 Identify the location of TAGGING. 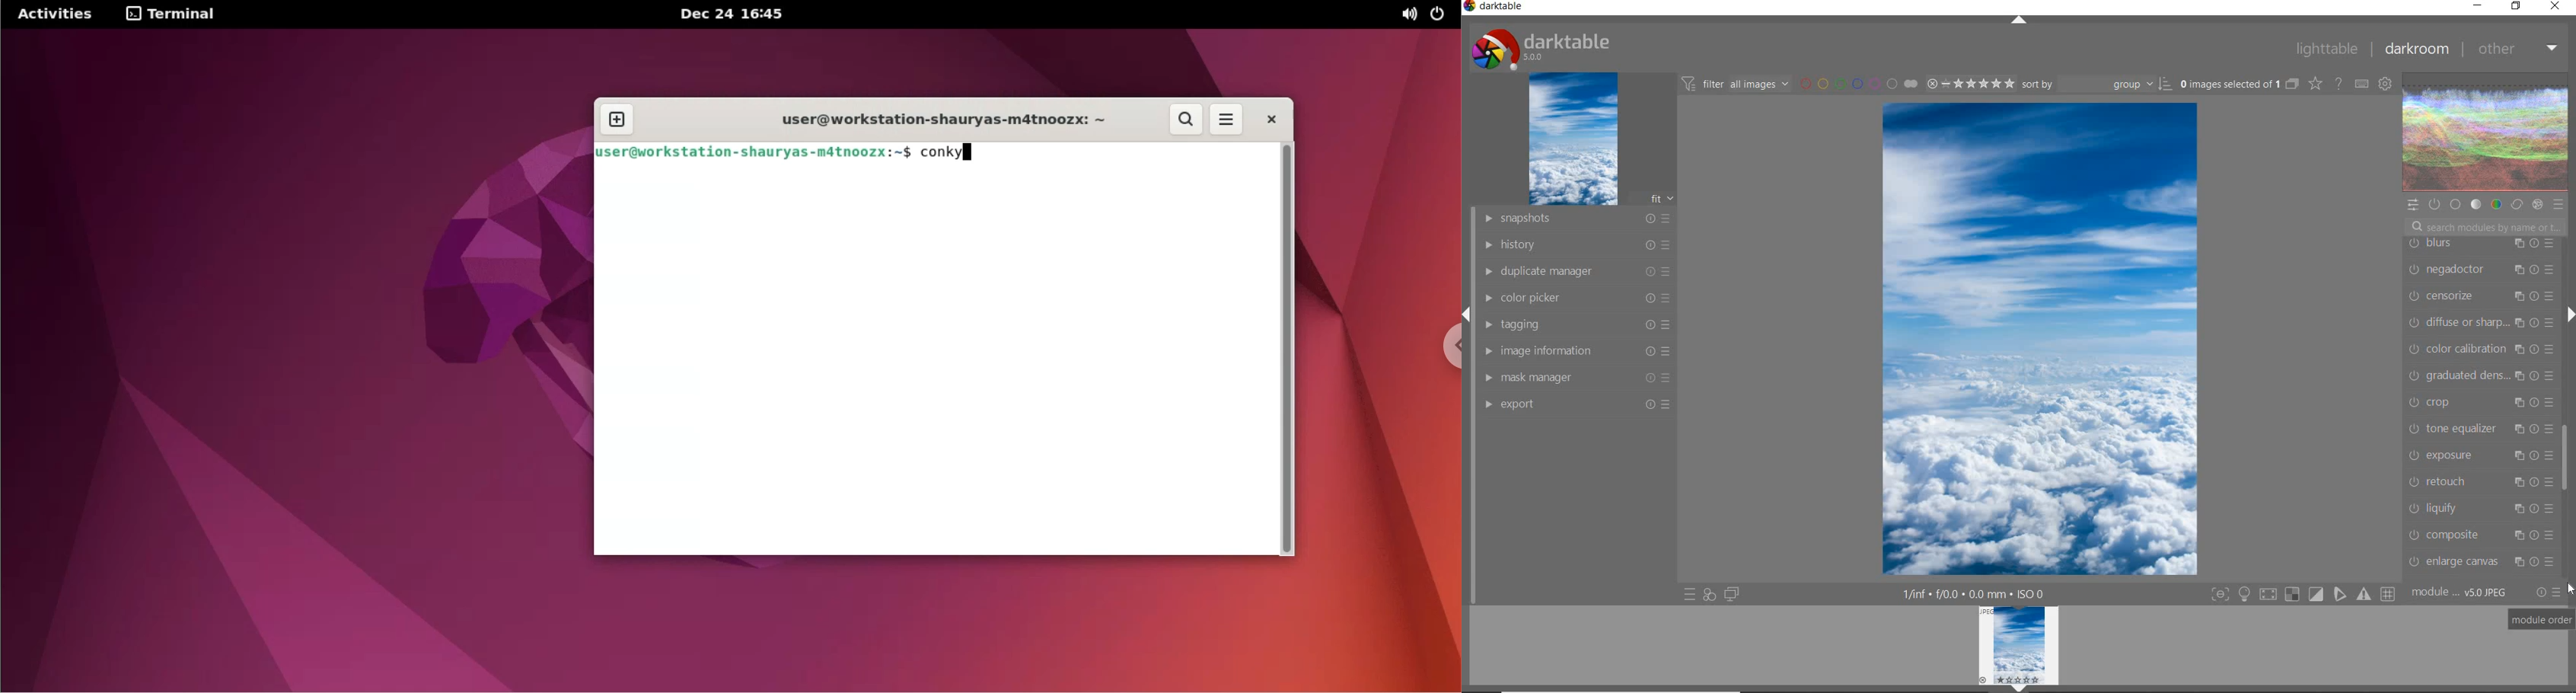
(1580, 324).